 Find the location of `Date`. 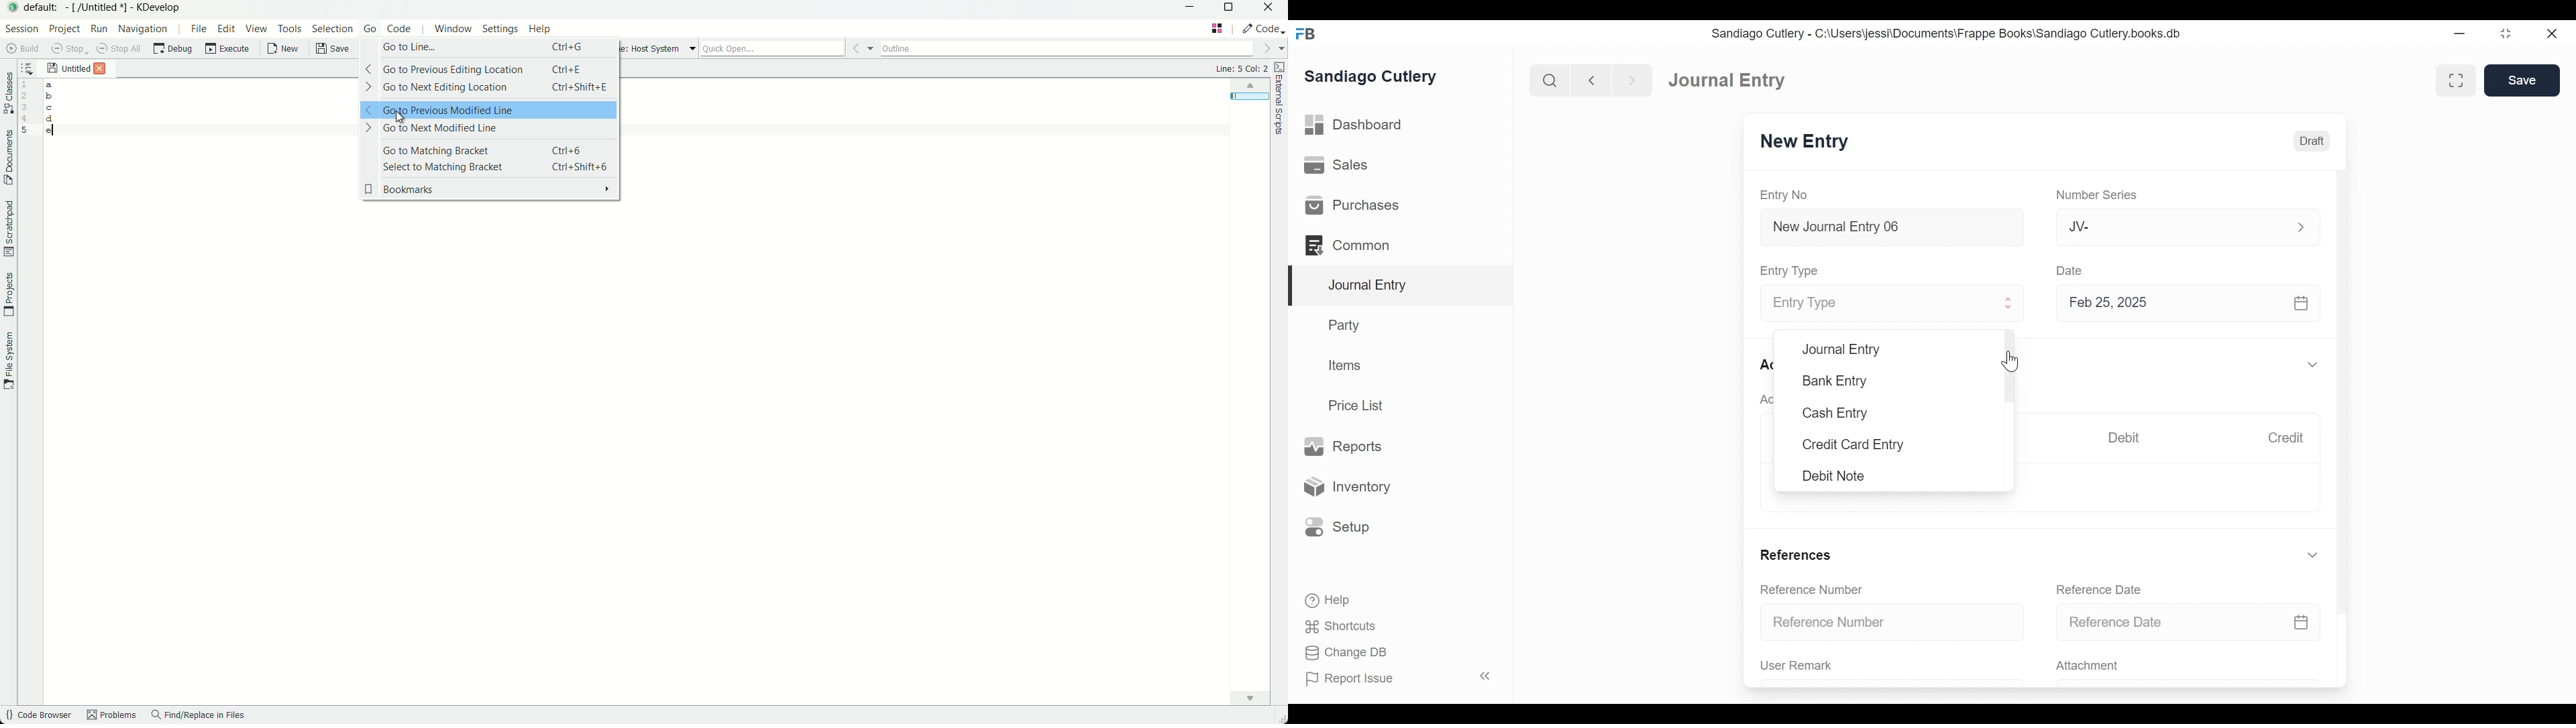

Date is located at coordinates (2070, 269).